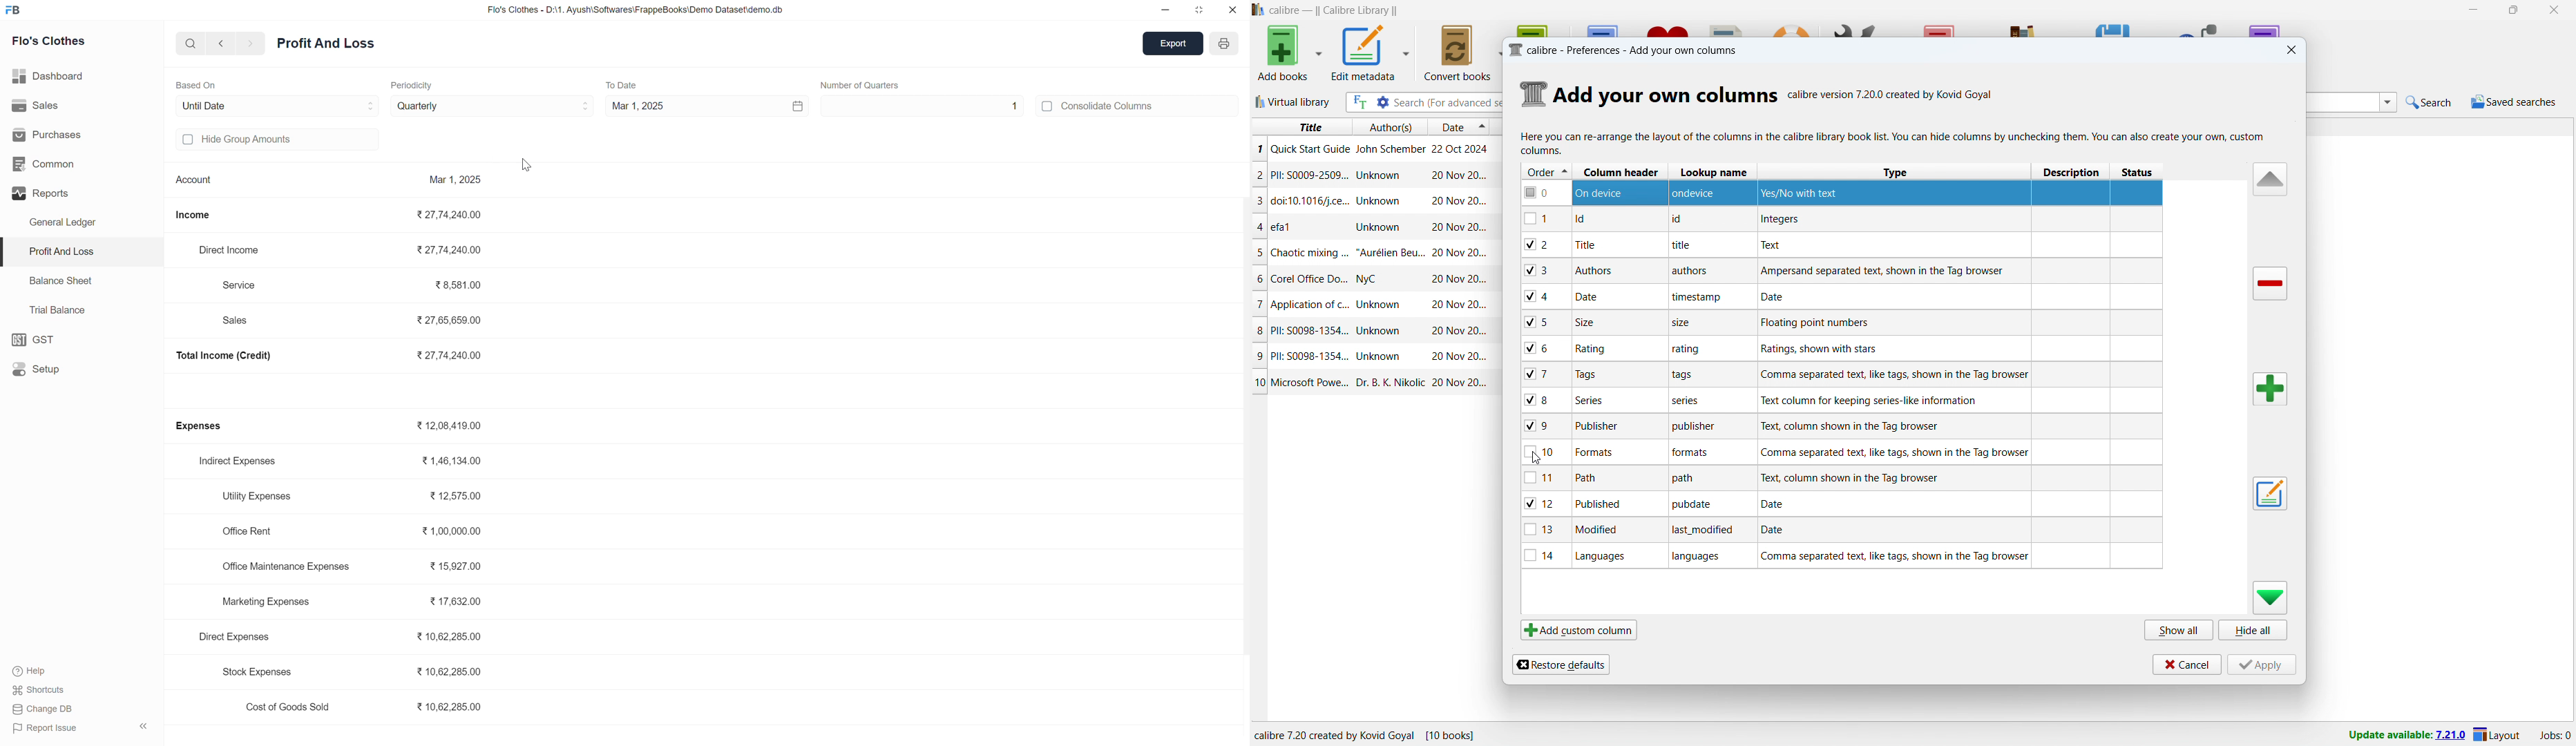 This screenshot has width=2576, height=756. I want to click on Shortcuts, so click(44, 690).